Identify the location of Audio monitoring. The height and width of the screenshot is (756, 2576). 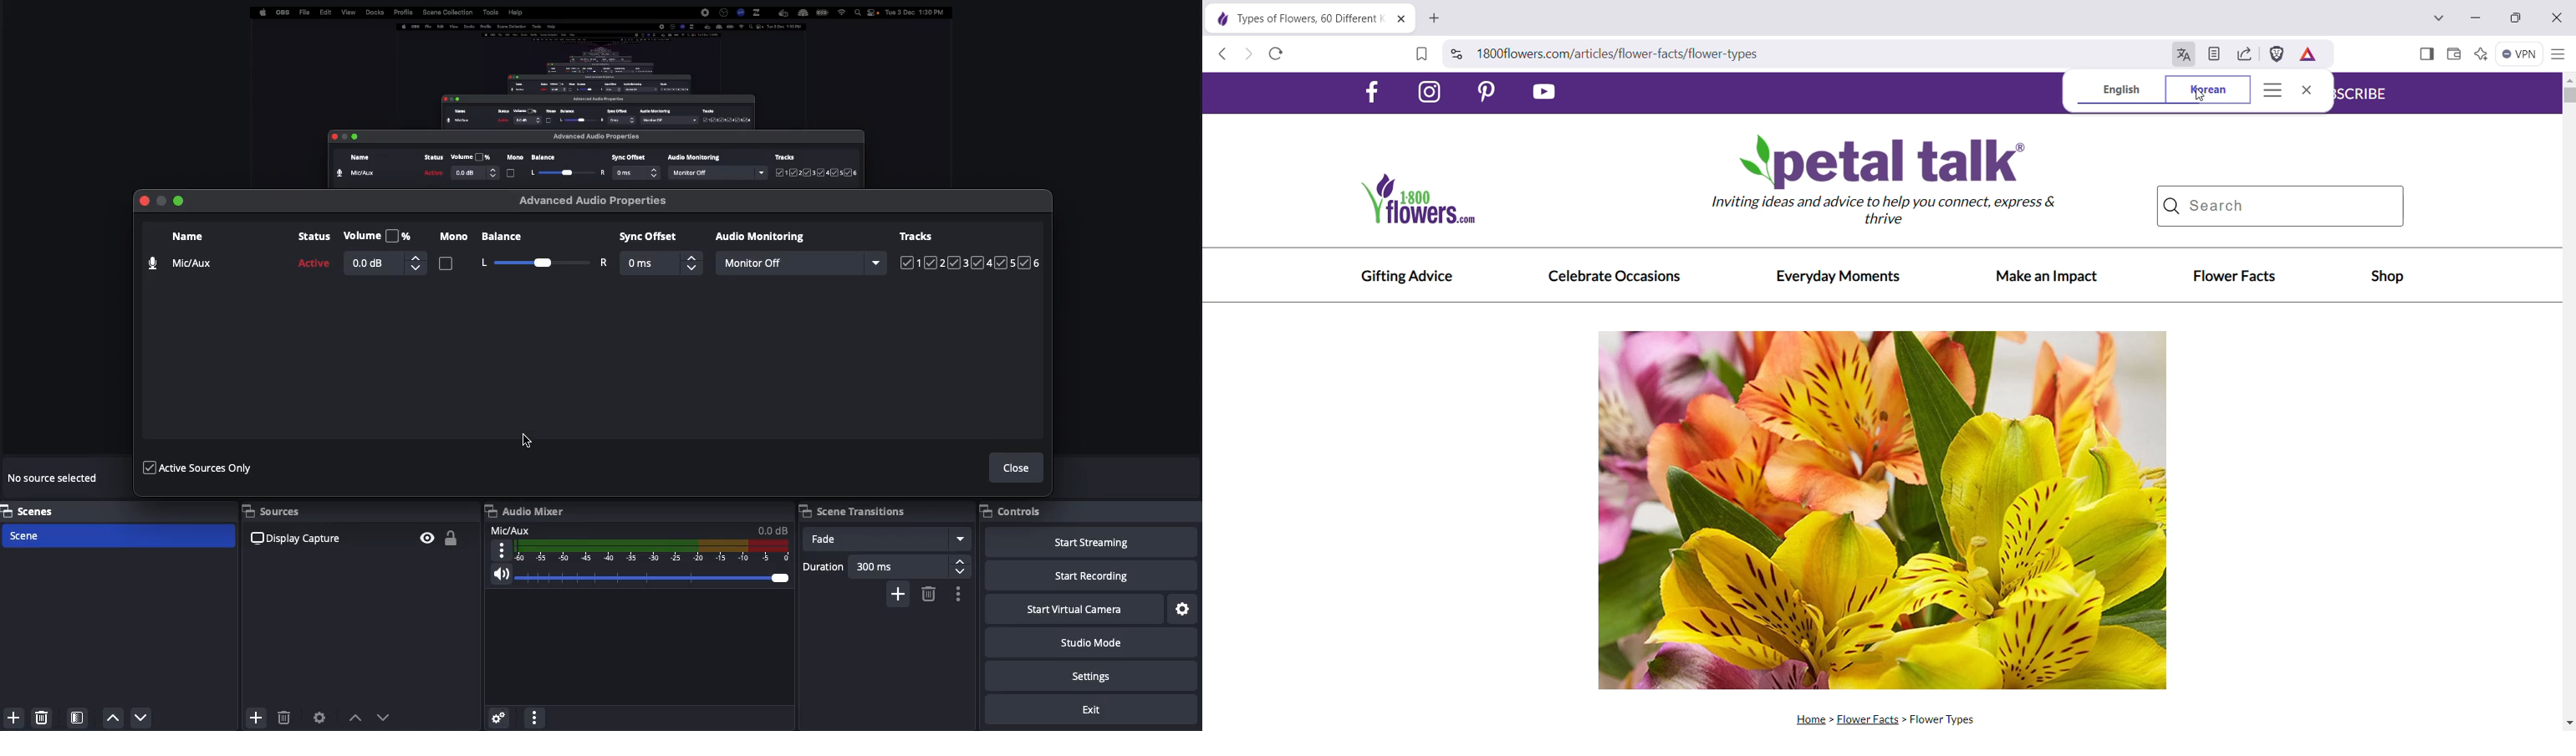
(763, 236).